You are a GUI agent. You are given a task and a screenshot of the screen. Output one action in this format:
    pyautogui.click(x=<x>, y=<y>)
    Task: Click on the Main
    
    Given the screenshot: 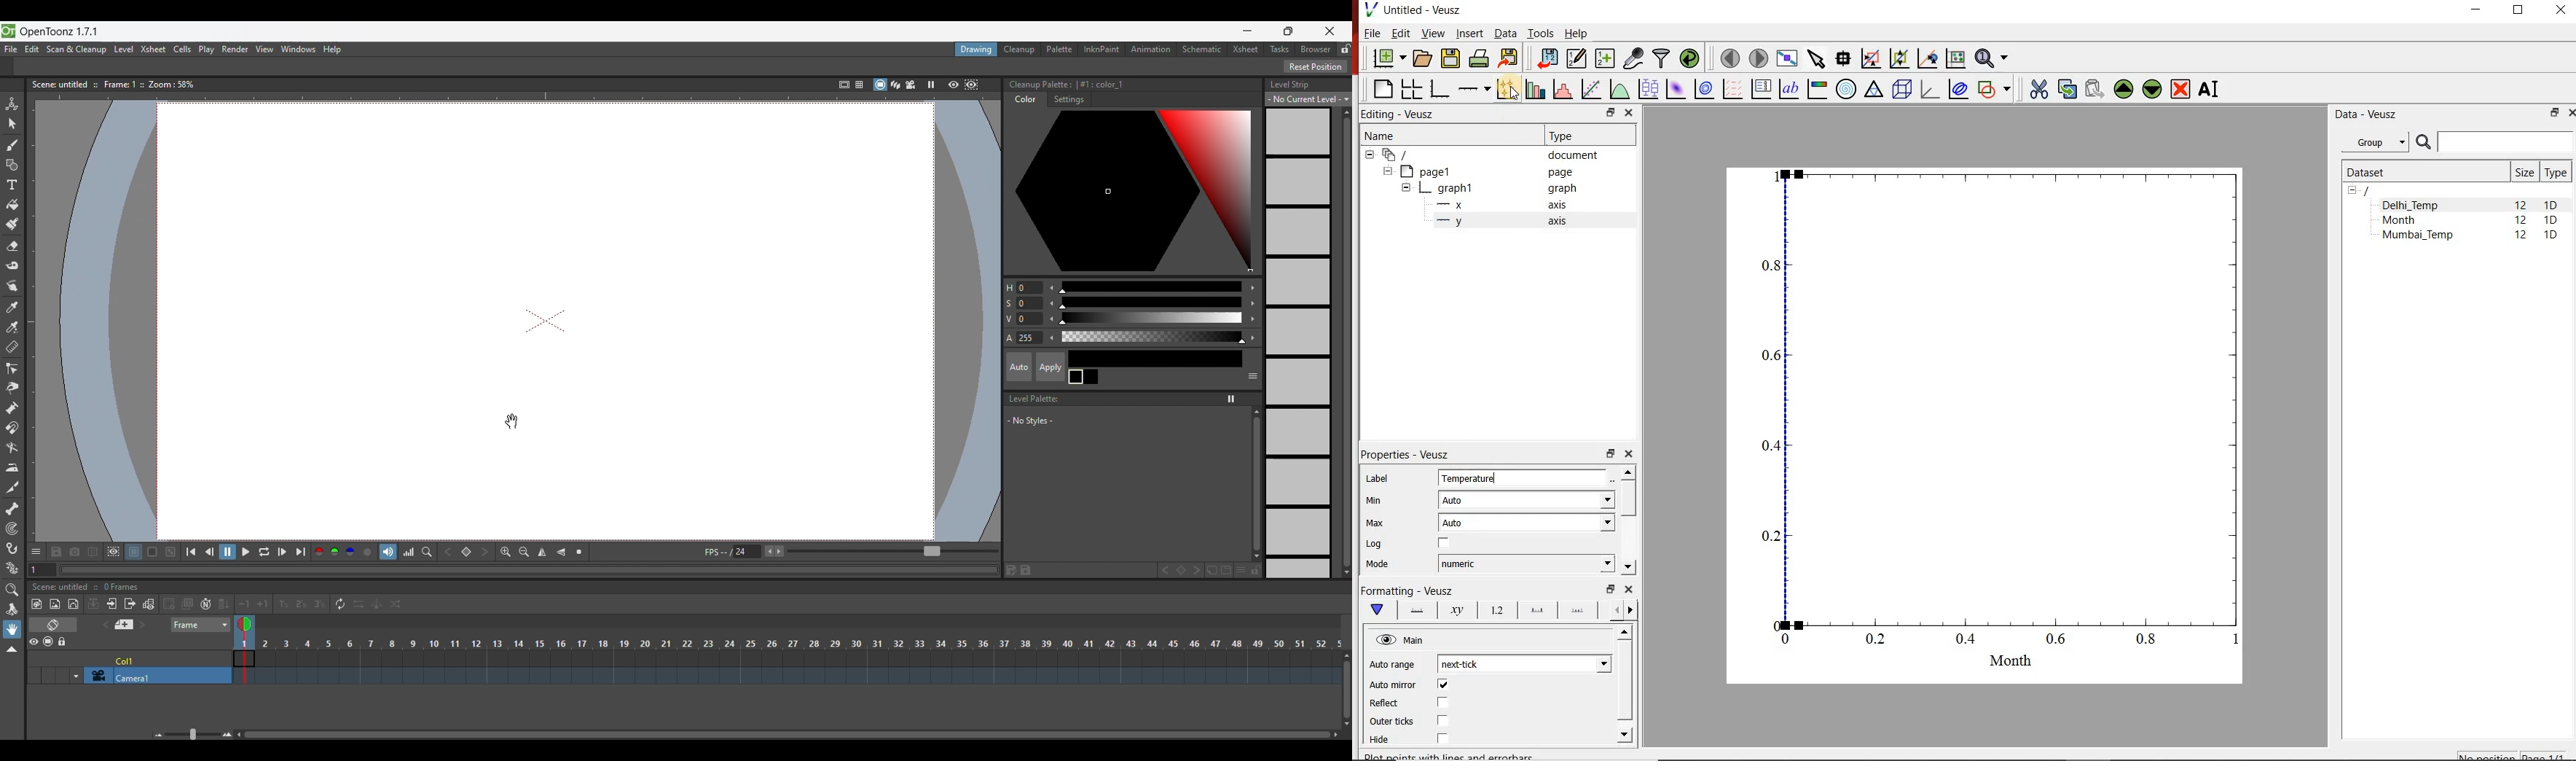 What is the action you would take?
    pyautogui.click(x=1402, y=640)
    